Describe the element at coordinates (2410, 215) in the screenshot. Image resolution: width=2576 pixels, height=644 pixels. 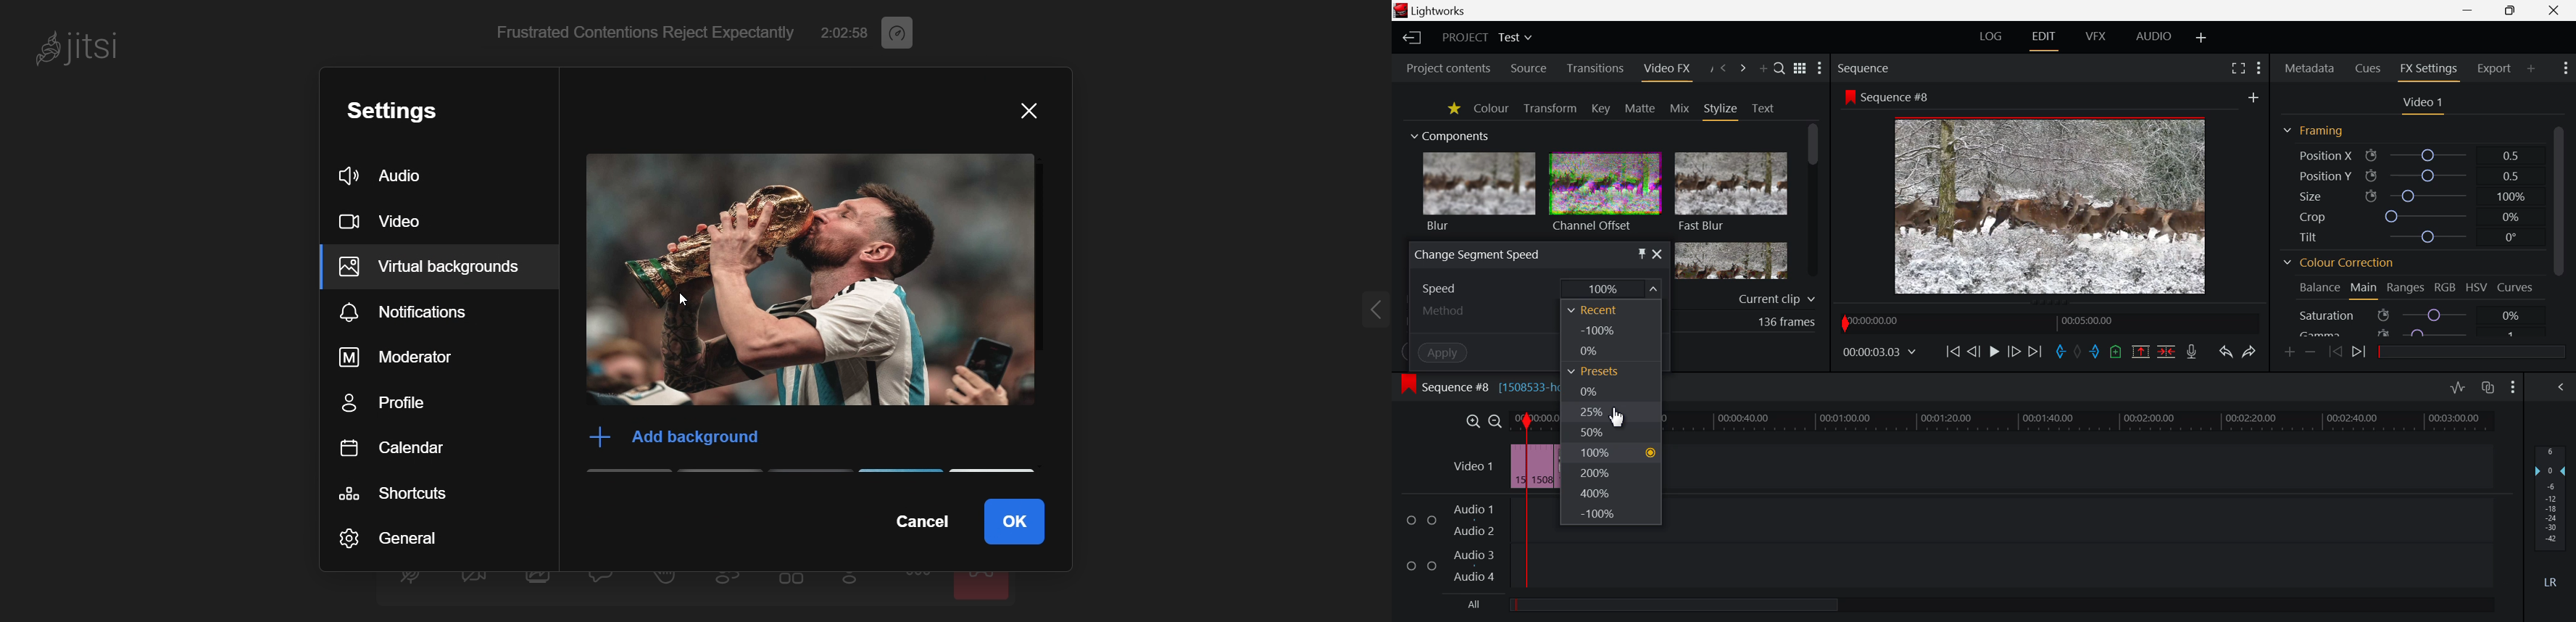
I see `Crop` at that location.